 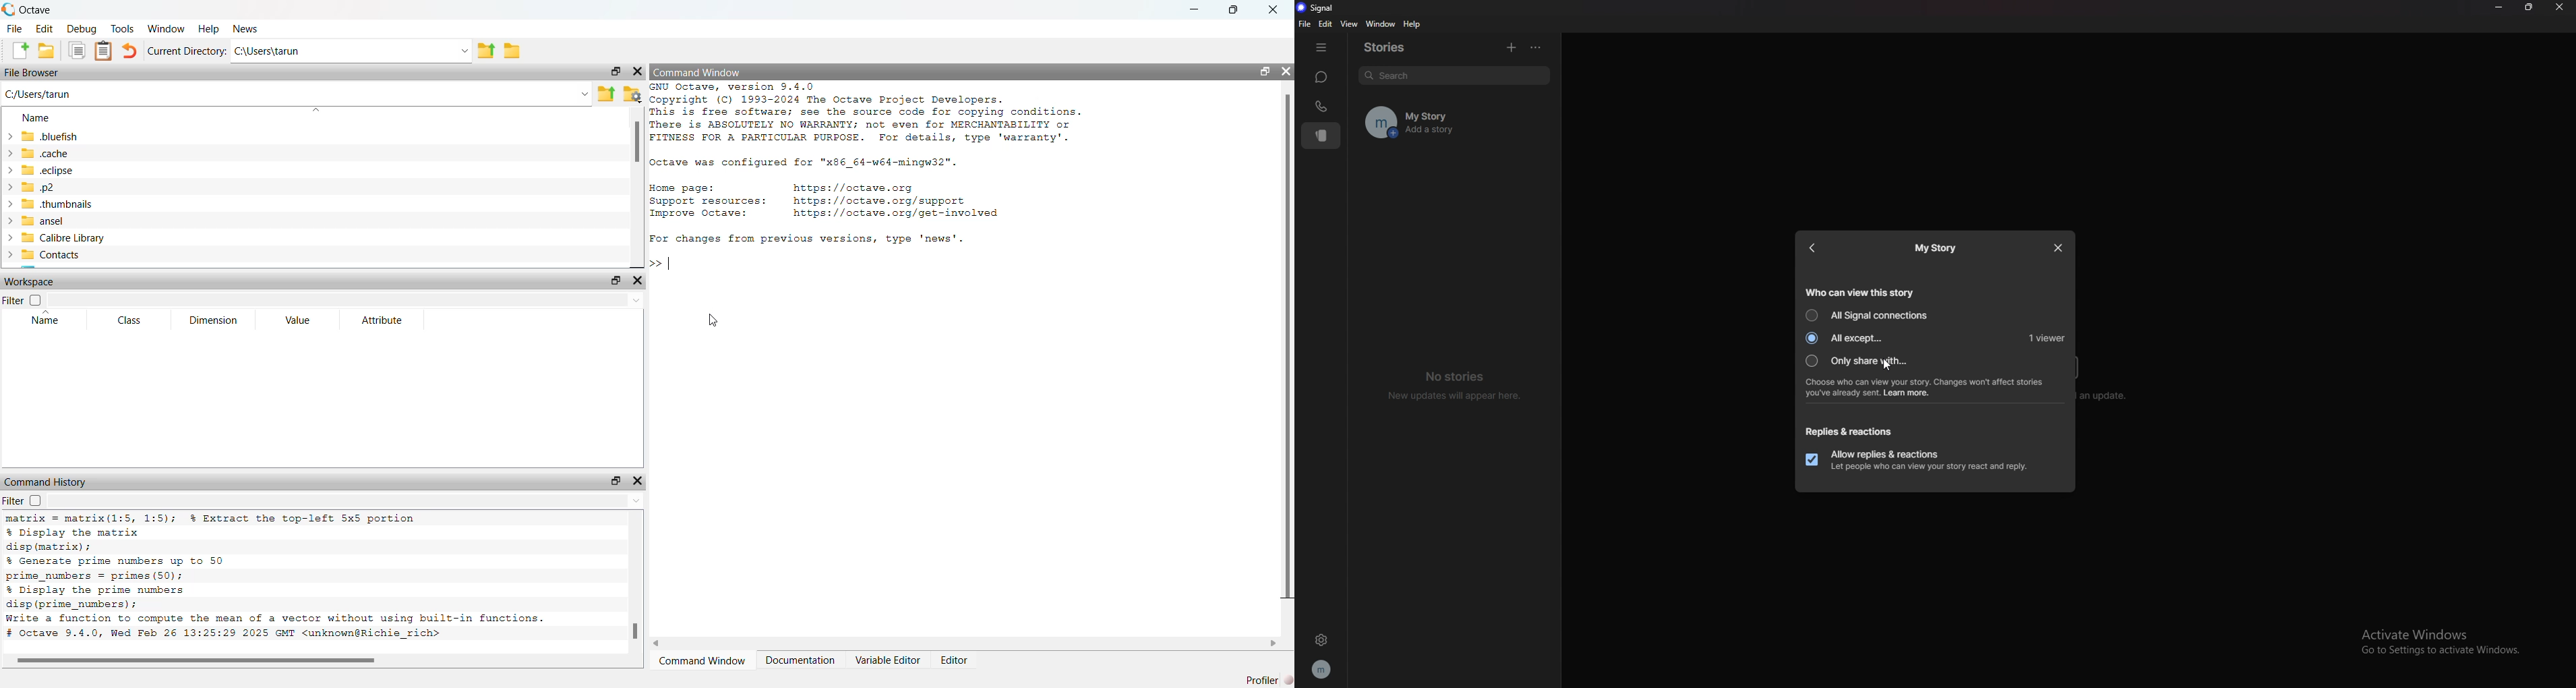 What do you see at coordinates (2048, 337) in the screenshot?
I see `1 viewer` at bounding box center [2048, 337].